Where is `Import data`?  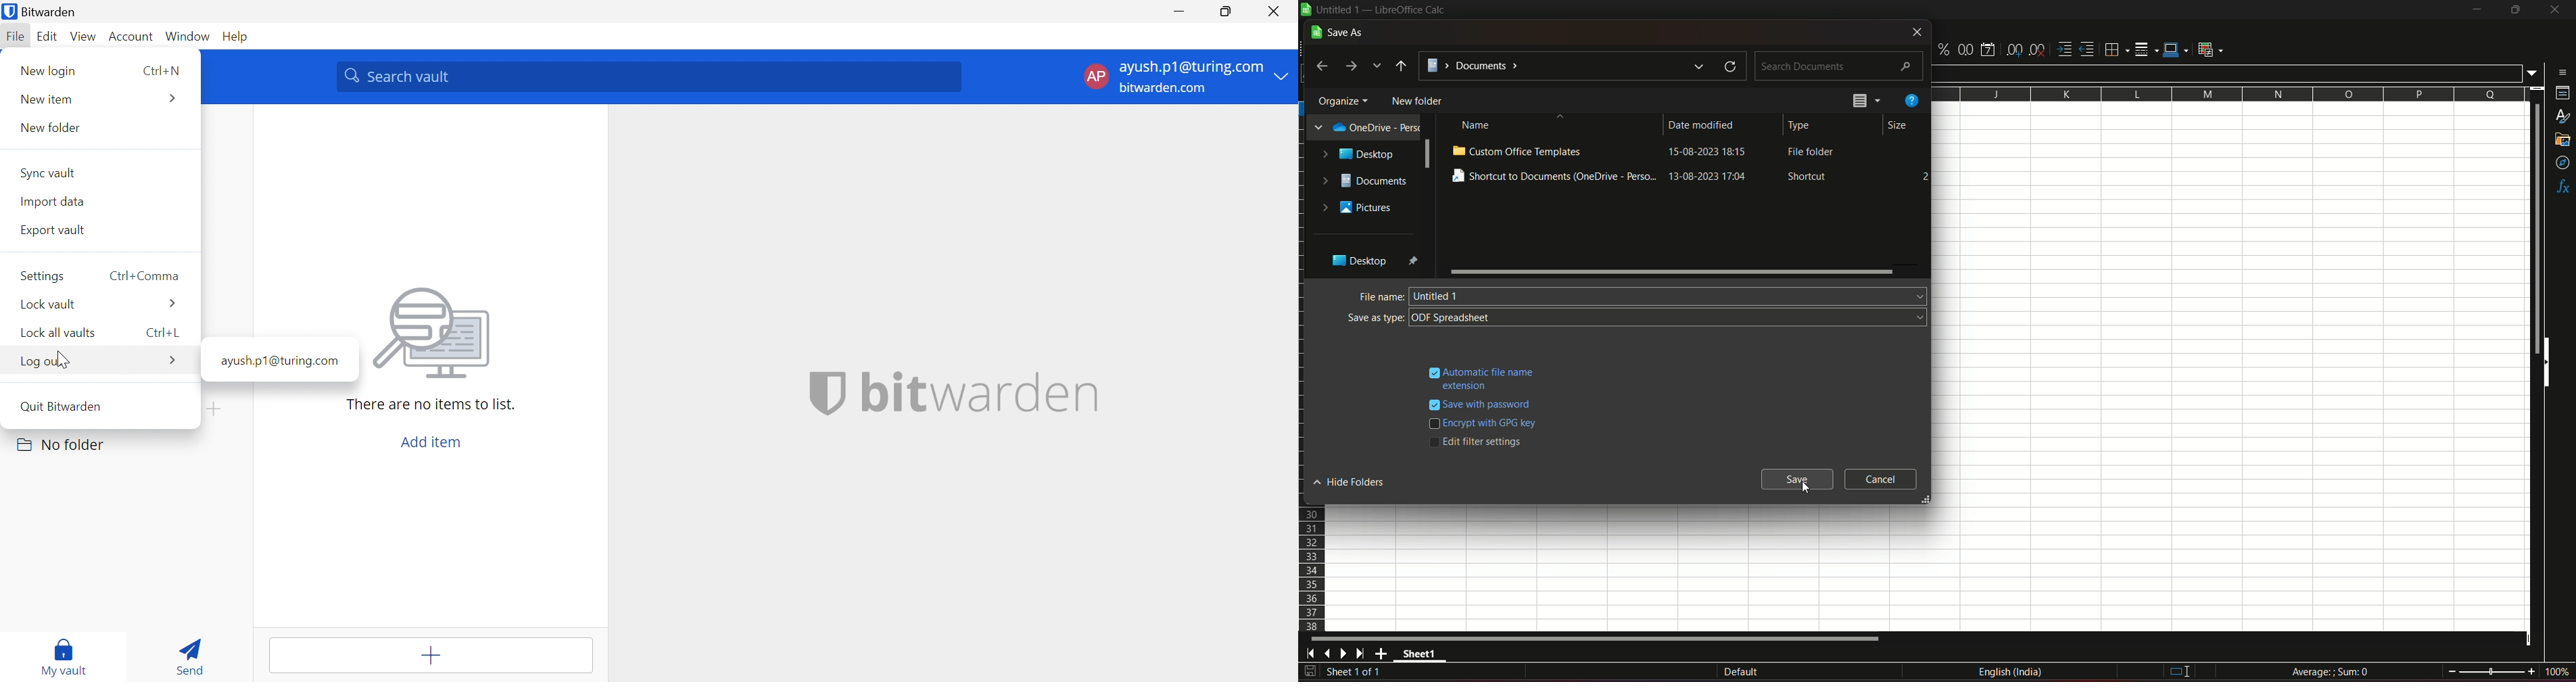
Import data is located at coordinates (51, 201).